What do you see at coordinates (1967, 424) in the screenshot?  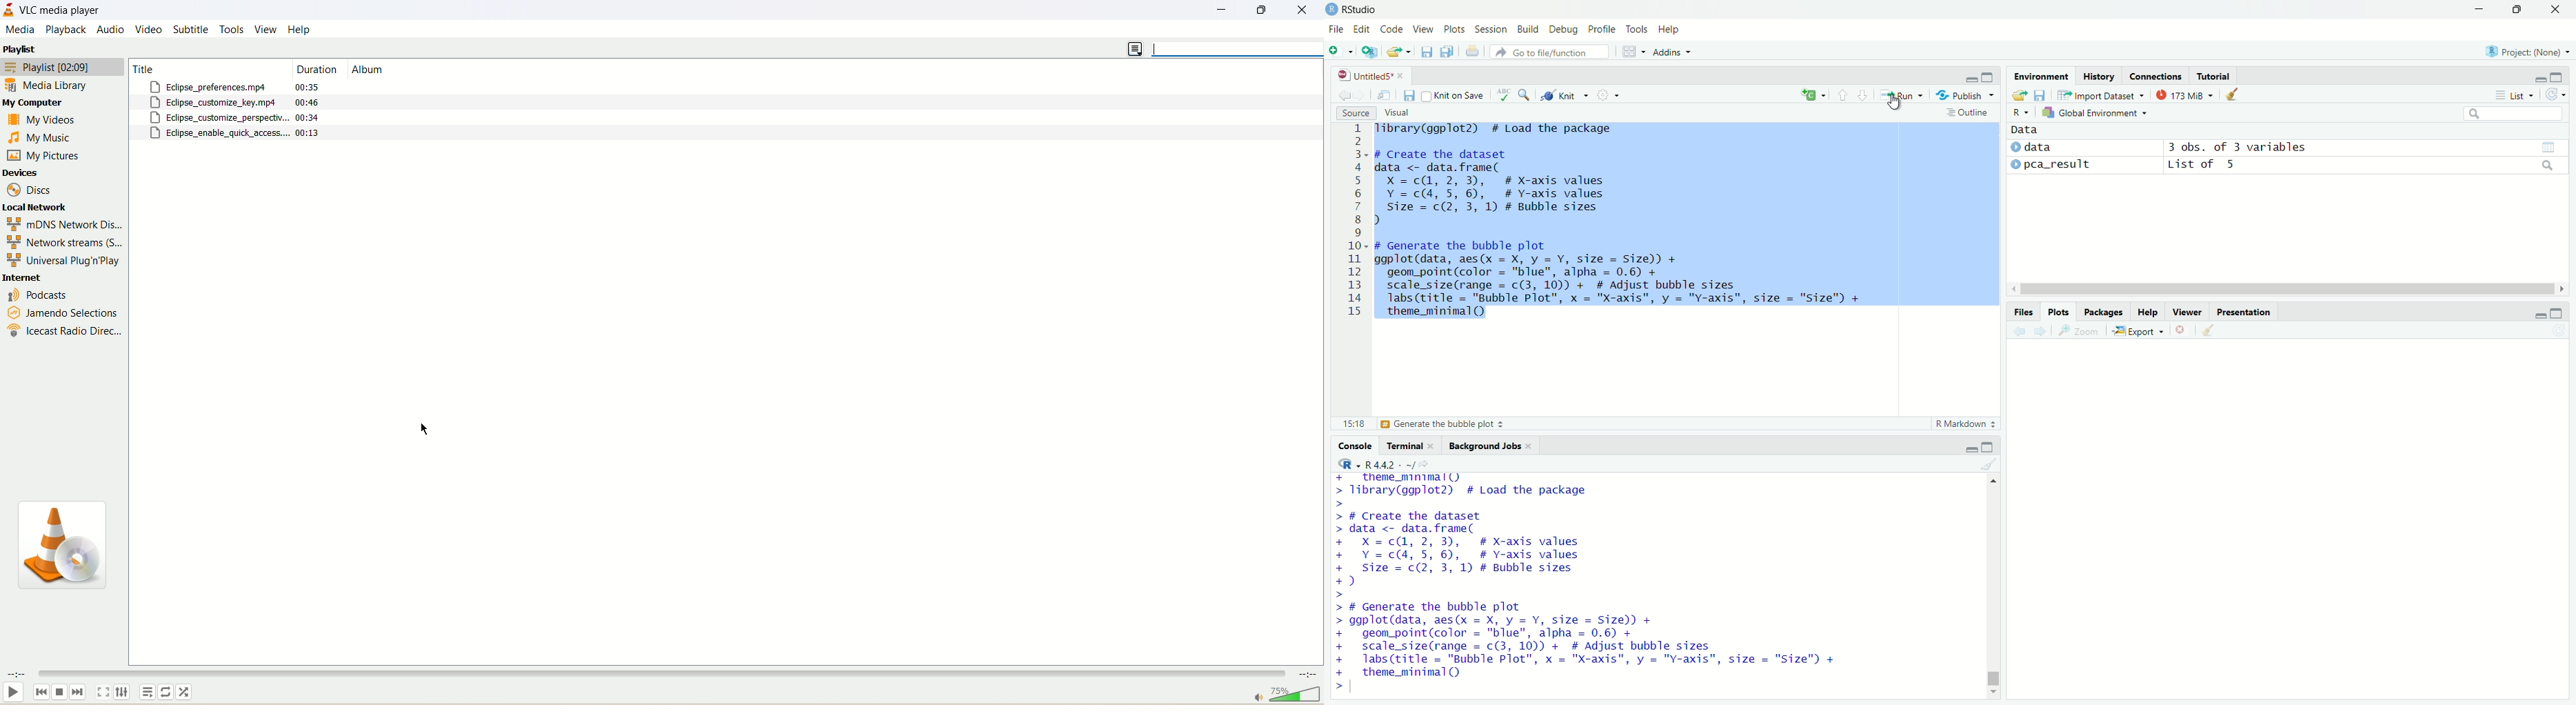 I see `R markdown` at bounding box center [1967, 424].